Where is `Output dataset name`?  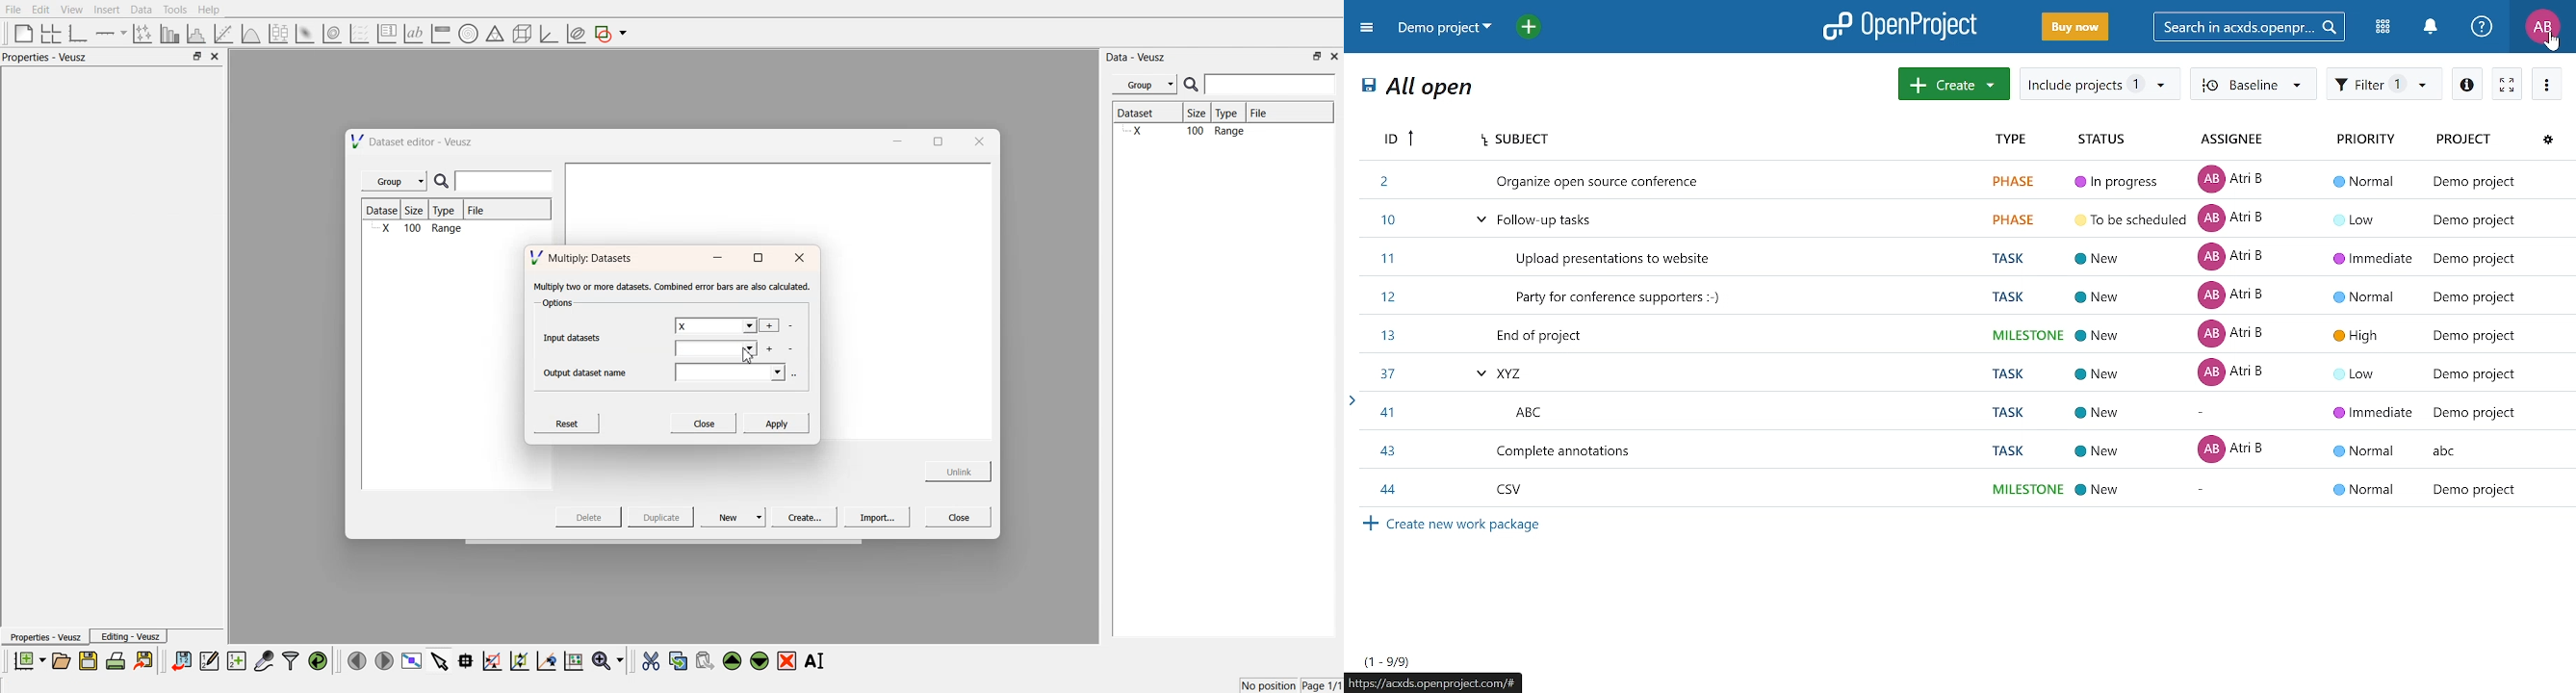
Output dataset name is located at coordinates (590, 371).